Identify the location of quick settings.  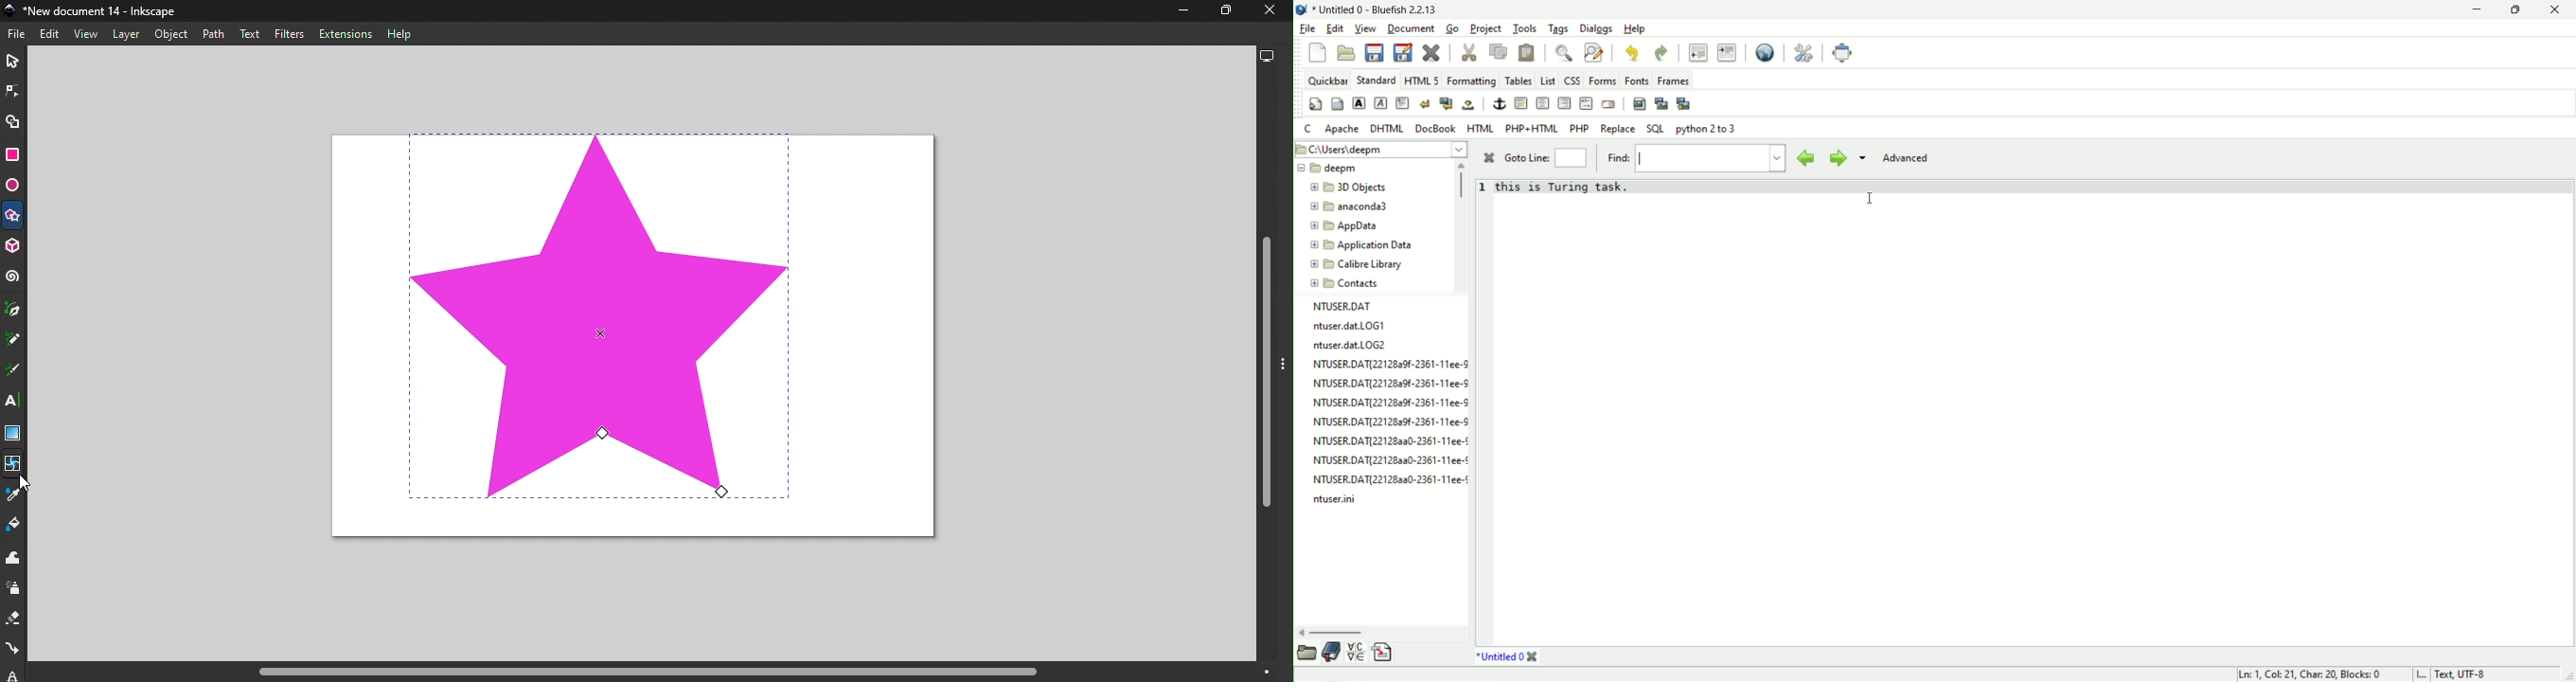
(1316, 105).